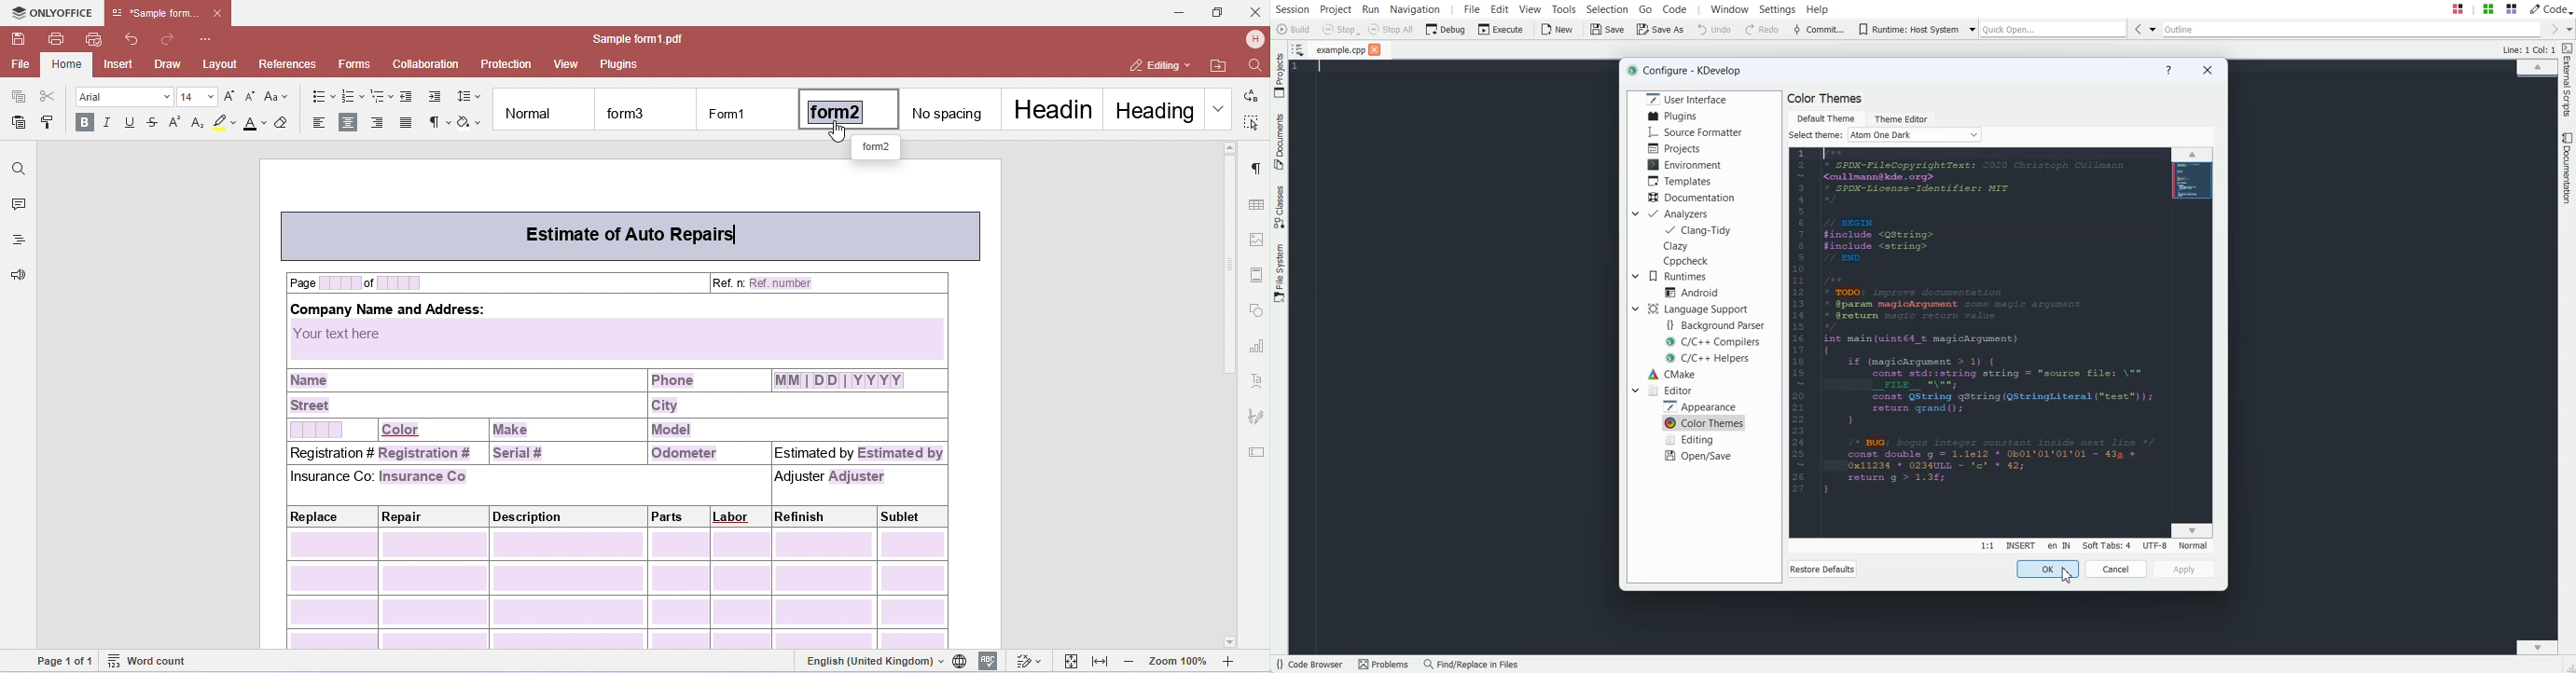 The width and height of the screenshot is (2576, 700). I want to click on Commit, so click(1818, 31).